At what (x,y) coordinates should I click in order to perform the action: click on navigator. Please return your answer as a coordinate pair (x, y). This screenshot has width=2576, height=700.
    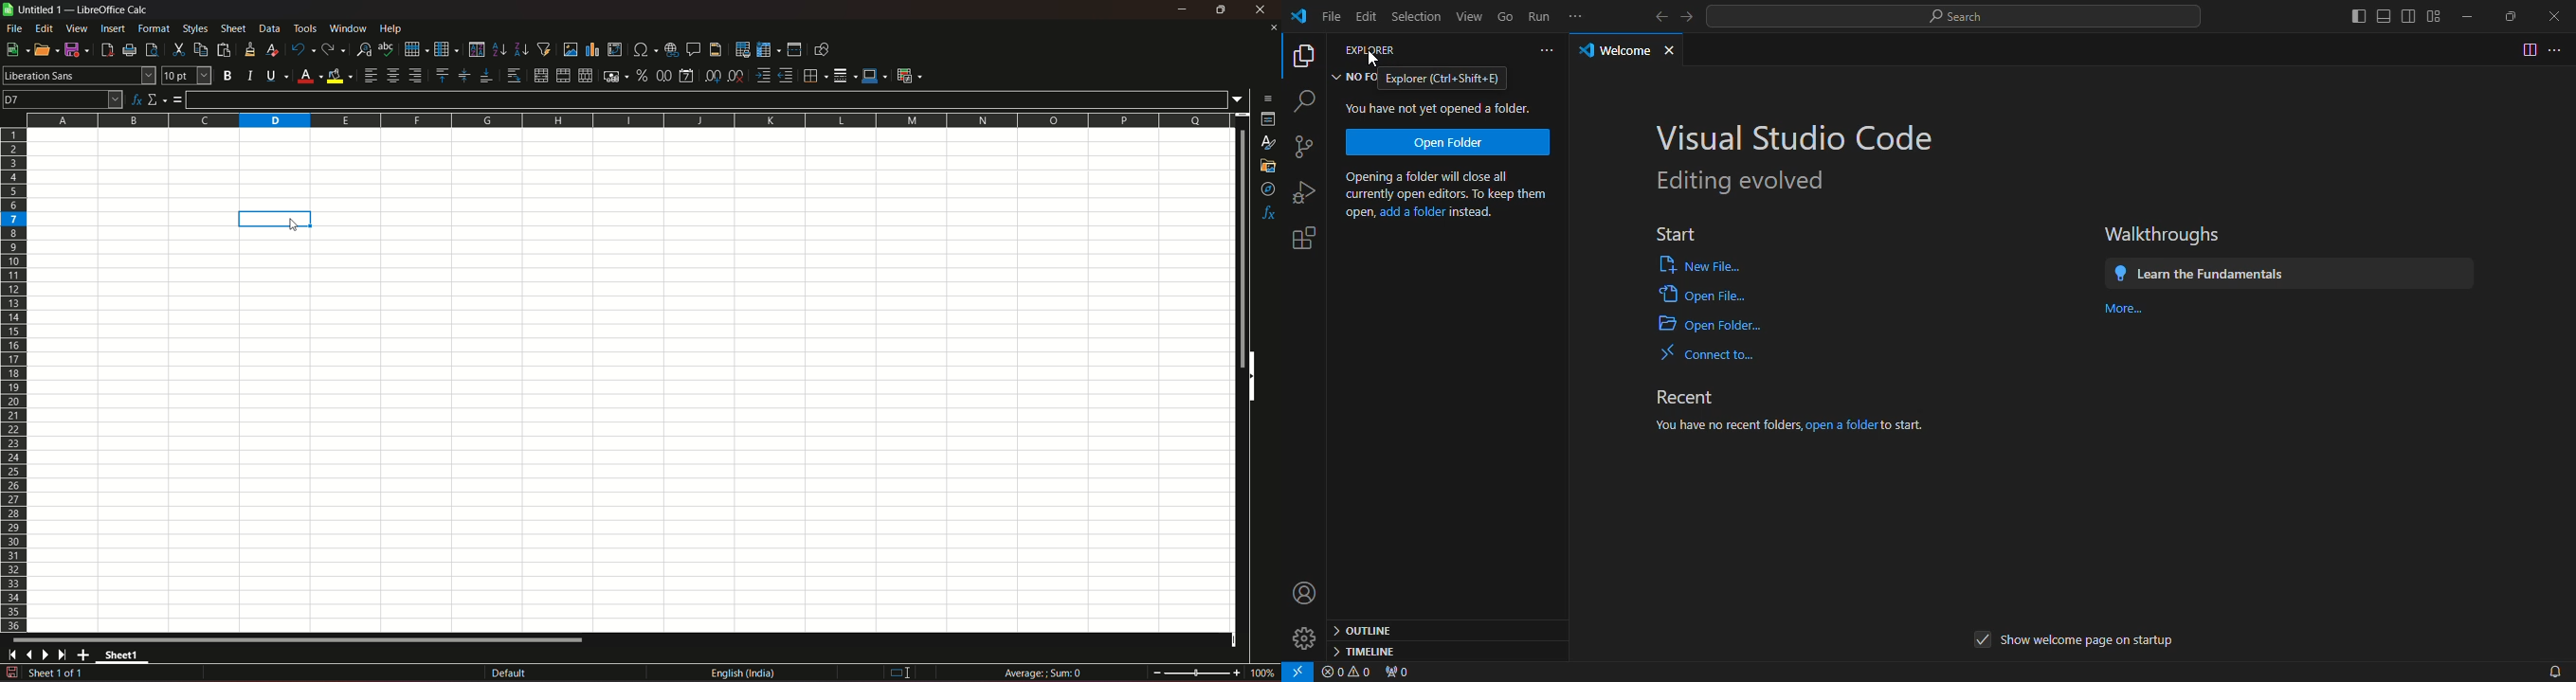
    Looking at the image, I should click on (1269, 190).